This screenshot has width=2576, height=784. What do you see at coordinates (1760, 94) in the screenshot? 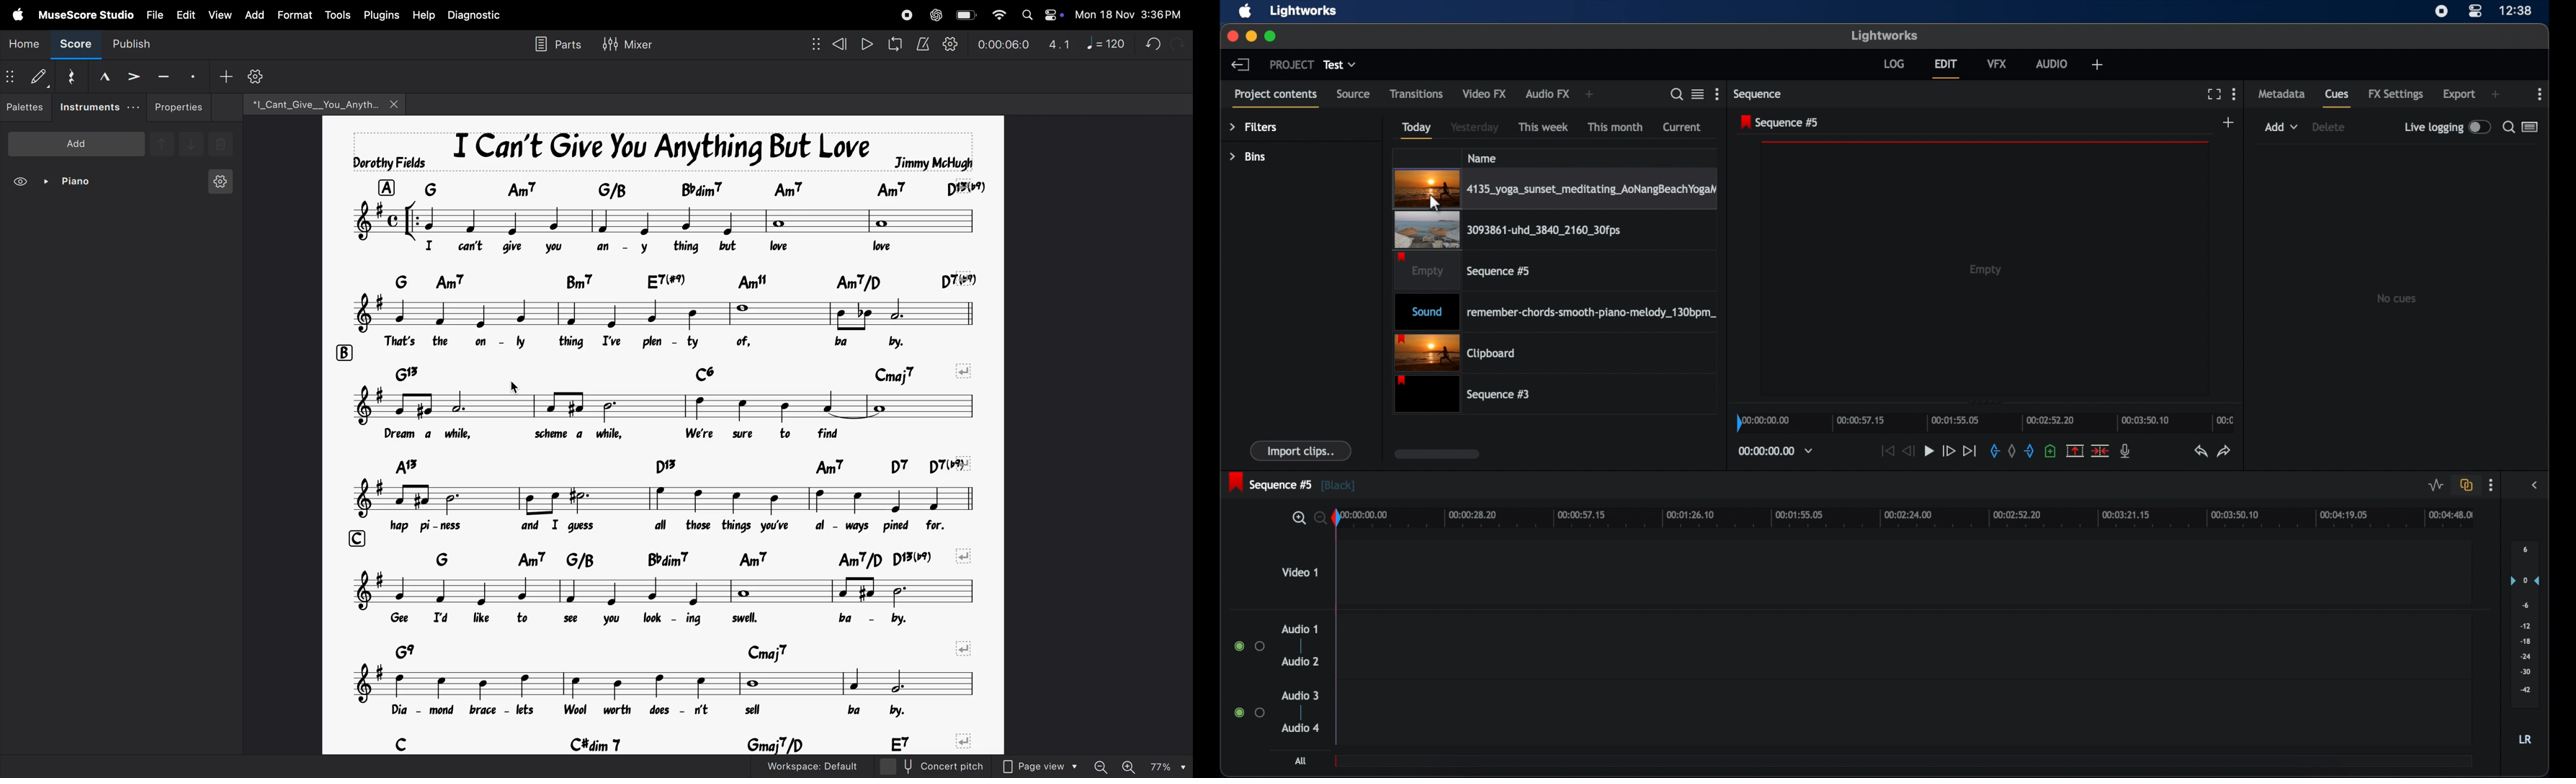
I see `sequence` at bounding box center [1760, 94].